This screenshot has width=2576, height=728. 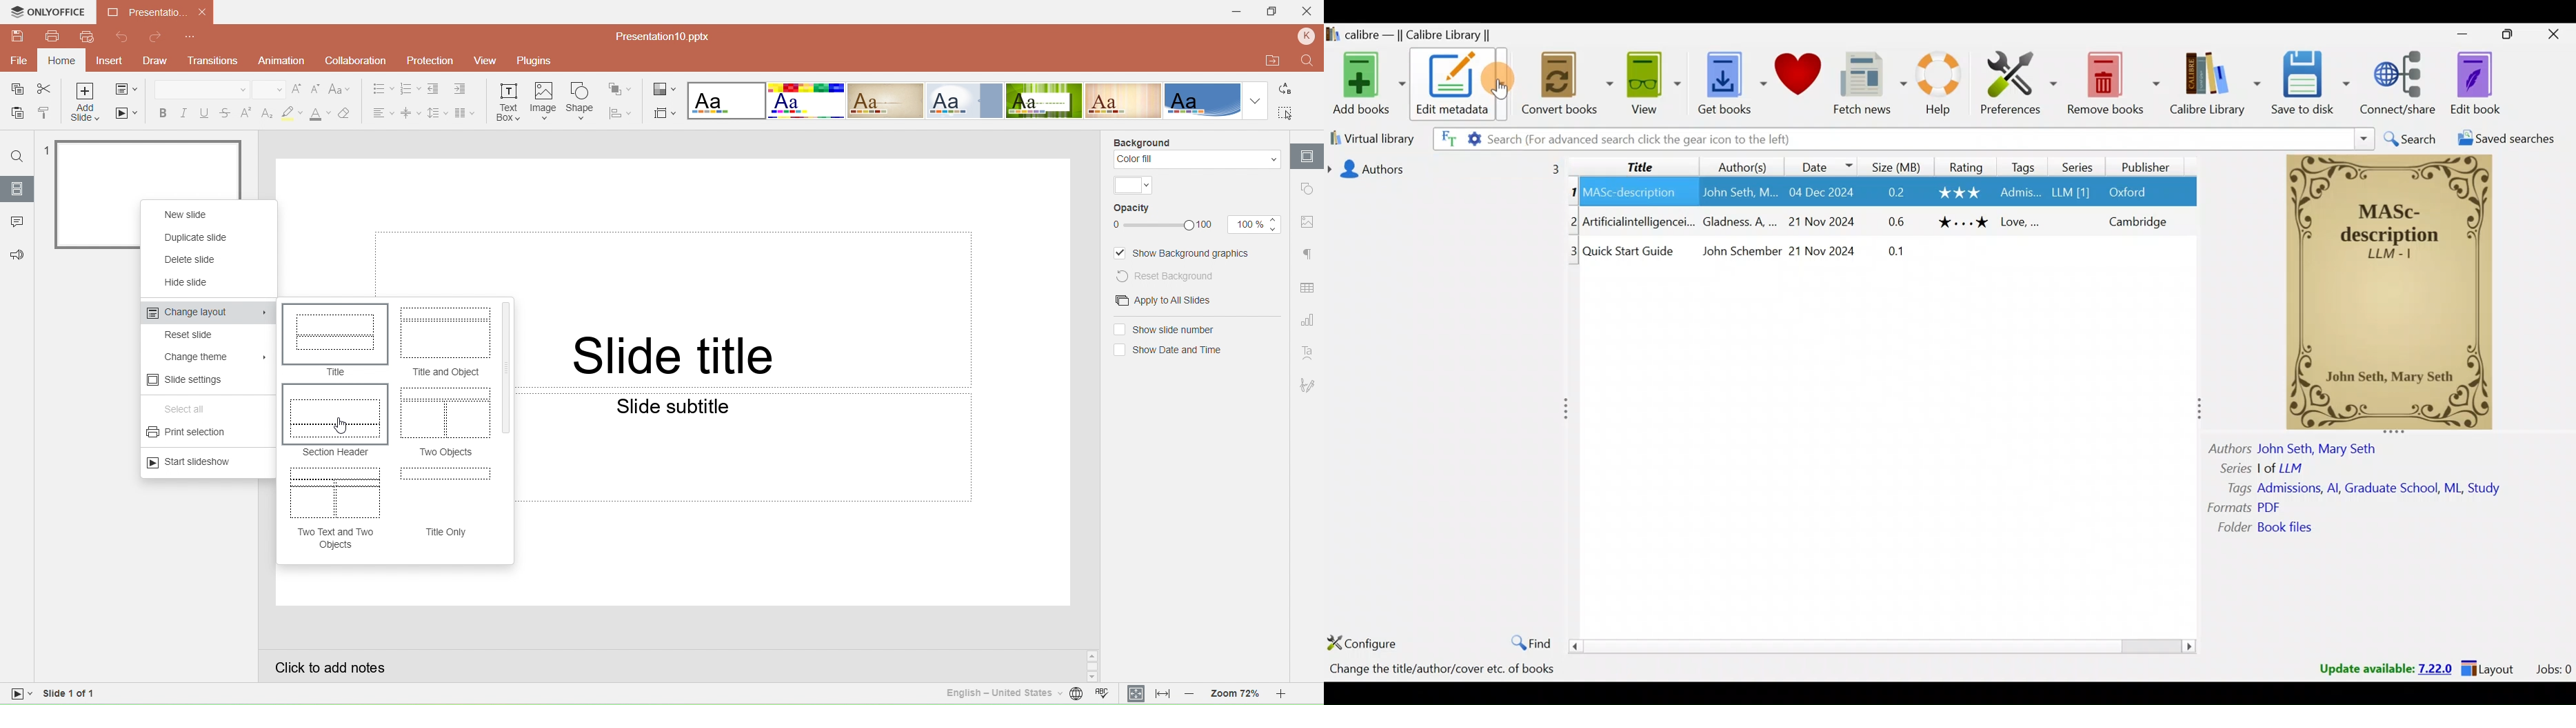 What do you see at coordinates (18, 37) in the screenshot?
I see `Save` at bounding box center [18, 37].